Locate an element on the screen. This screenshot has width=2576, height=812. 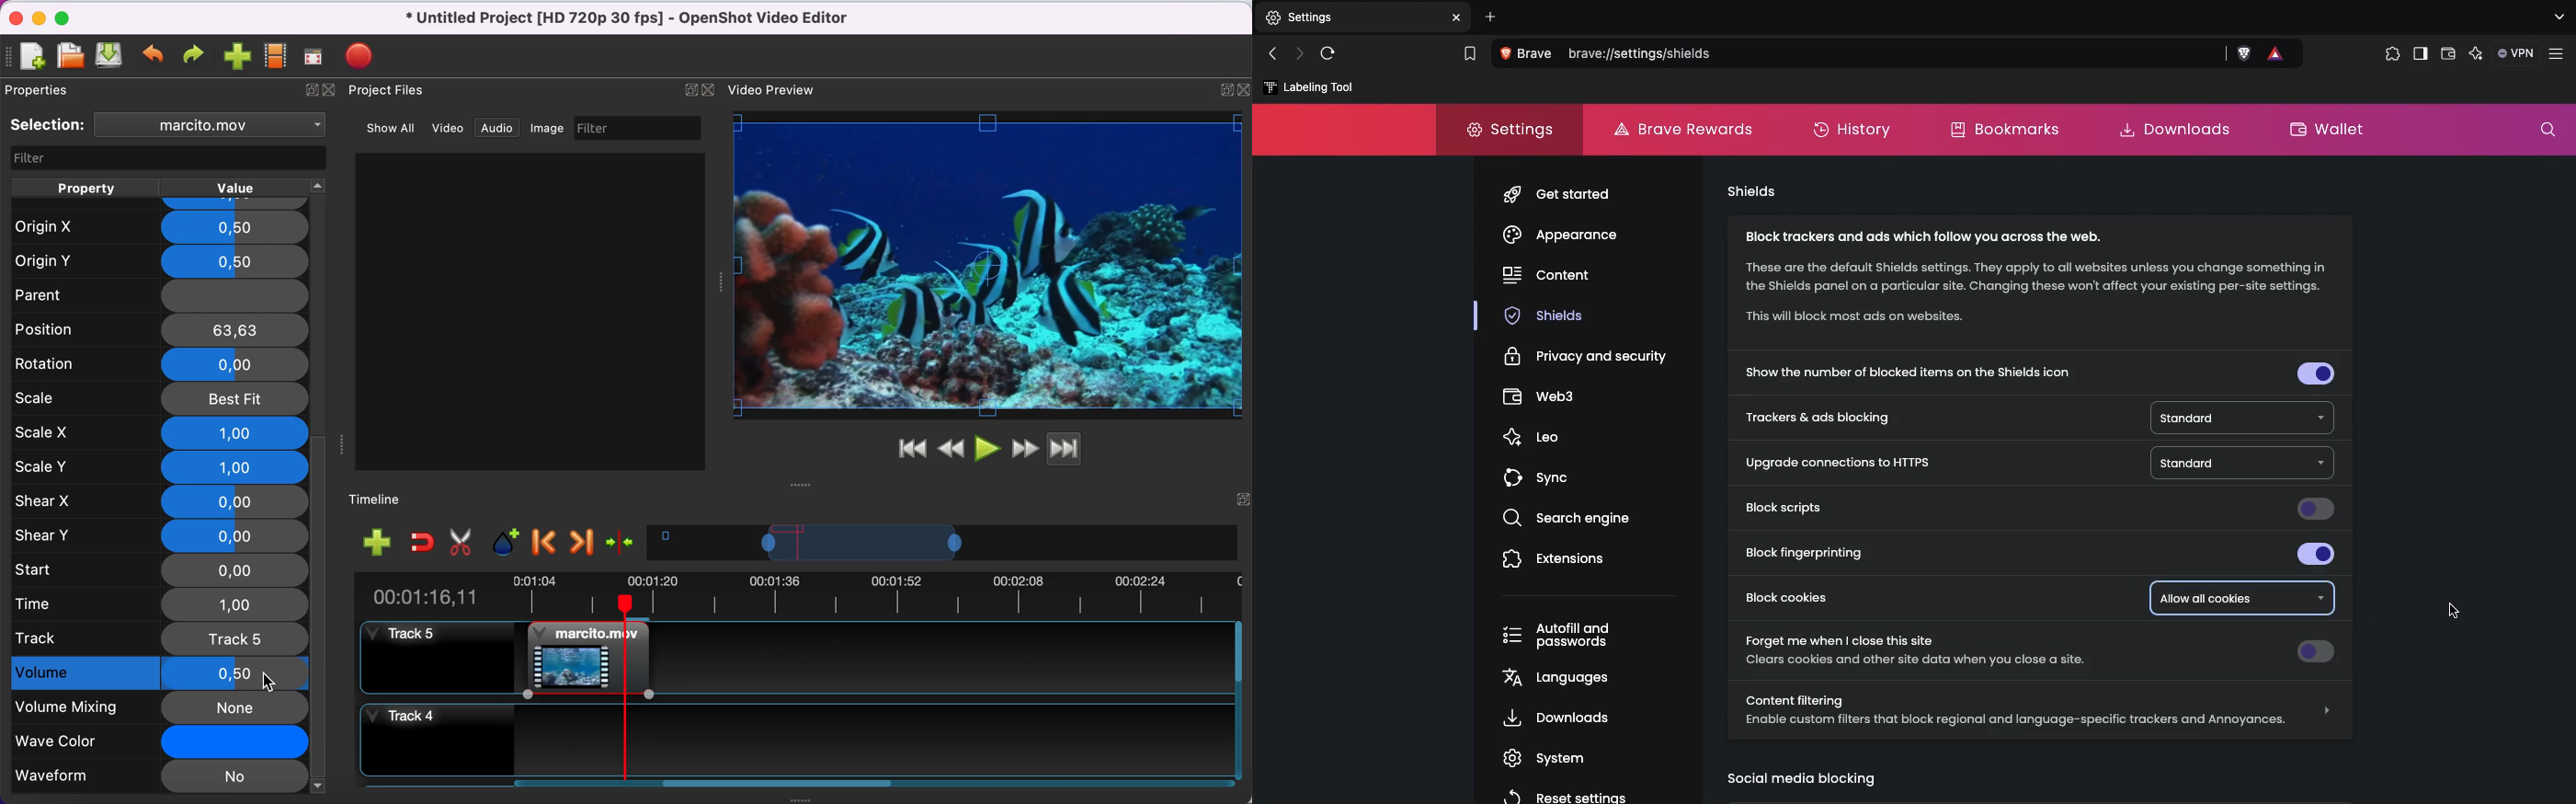
volume mixing none is located at coordinates (157, 707).